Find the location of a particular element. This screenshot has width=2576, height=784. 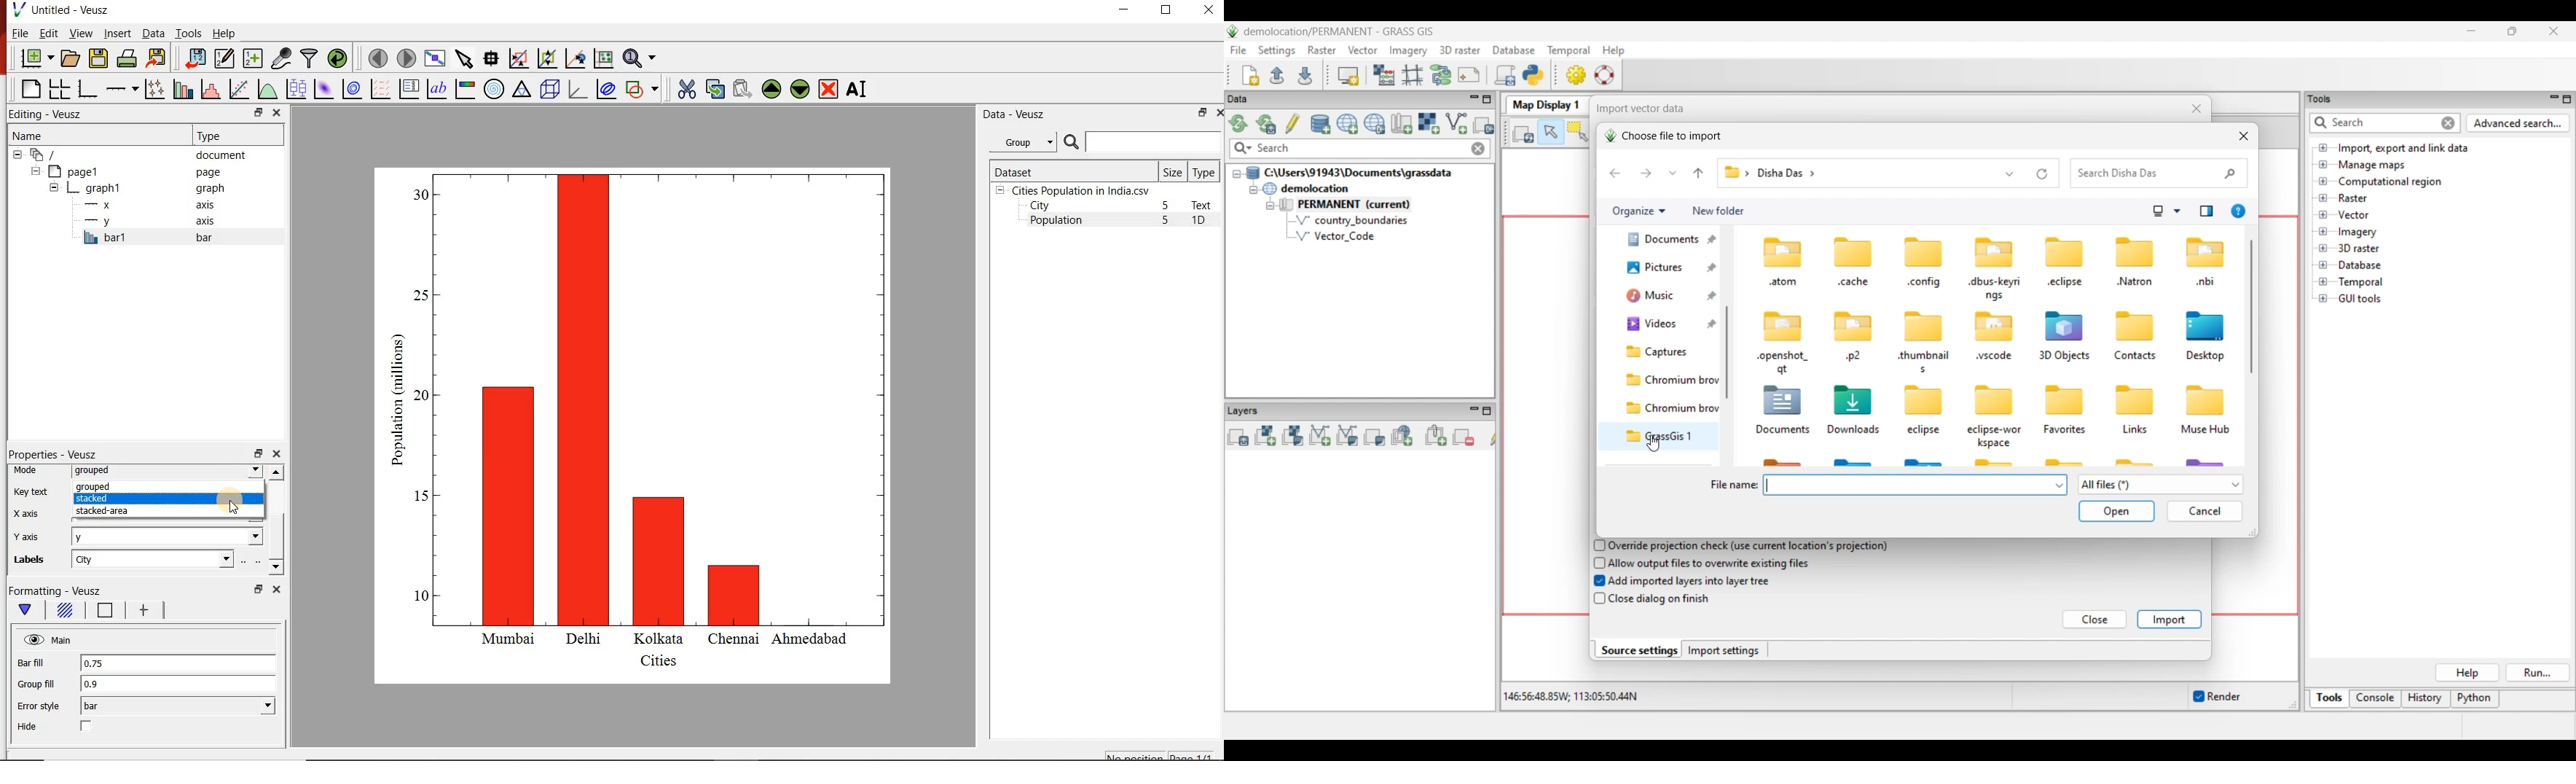

capture remote data is located at coordinates (280, 58).